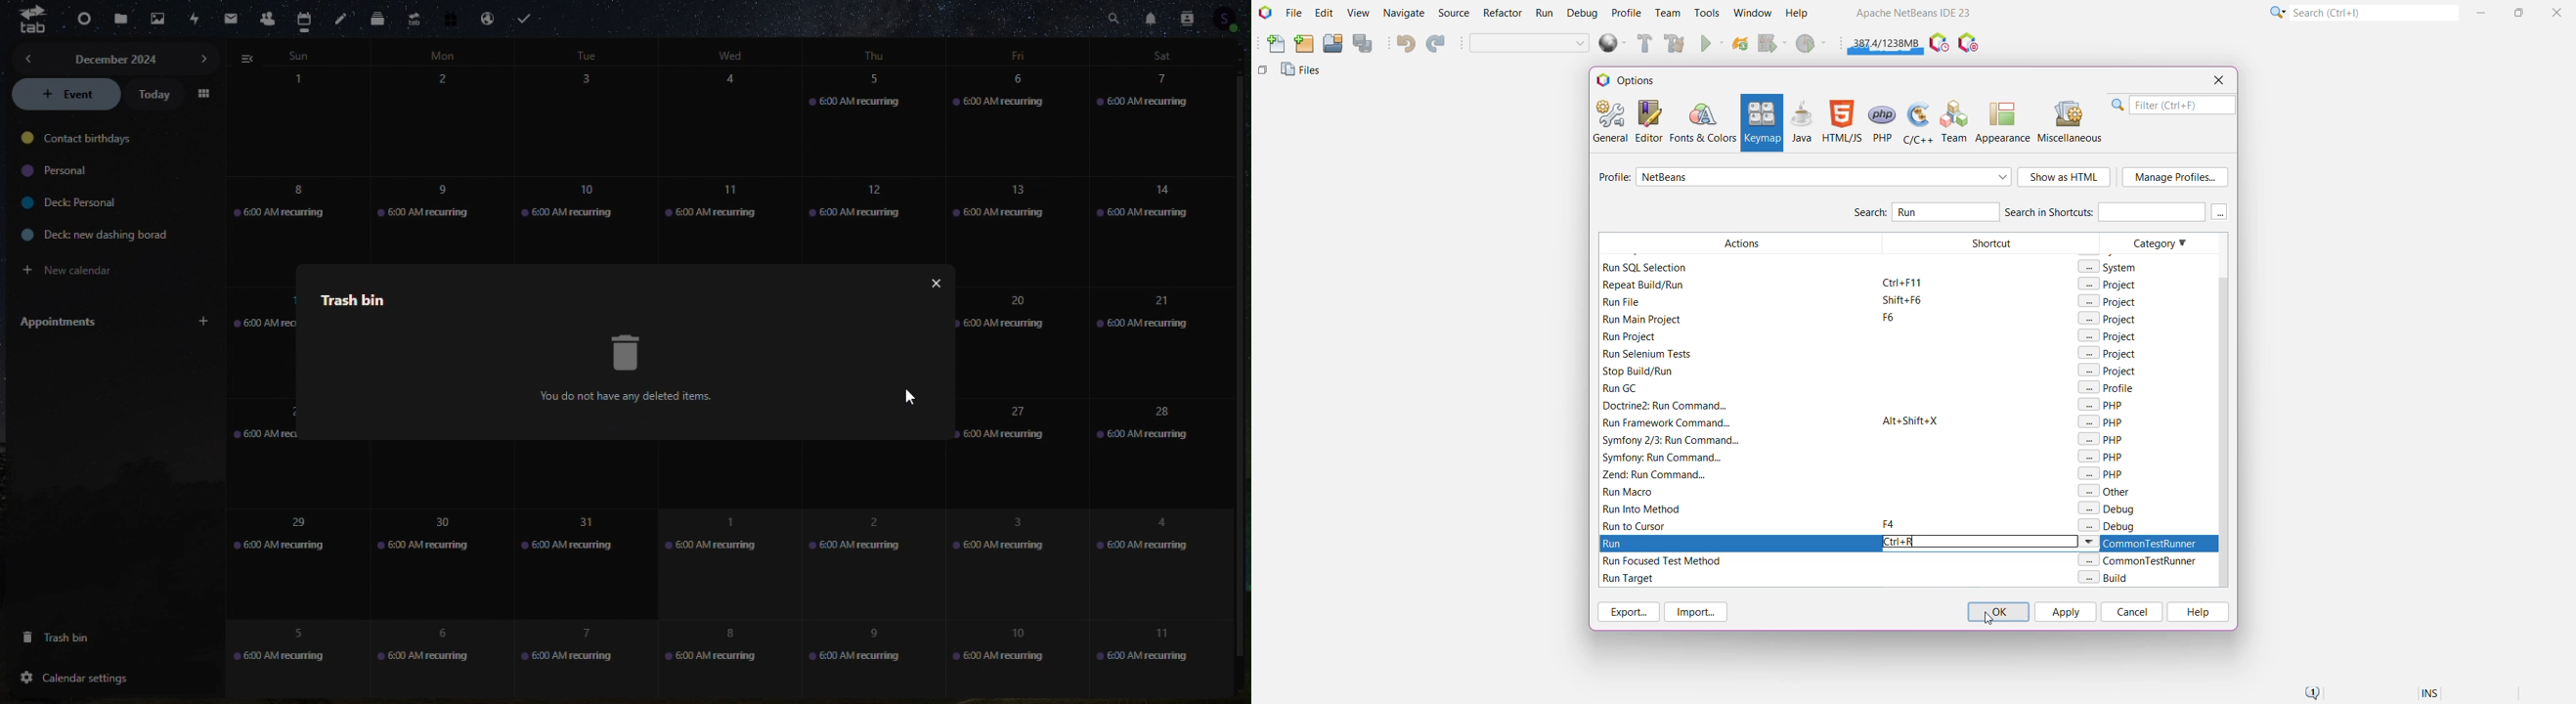 This screenshot has height=728, width=2576. I want to click on Options, so click(1632, 79).